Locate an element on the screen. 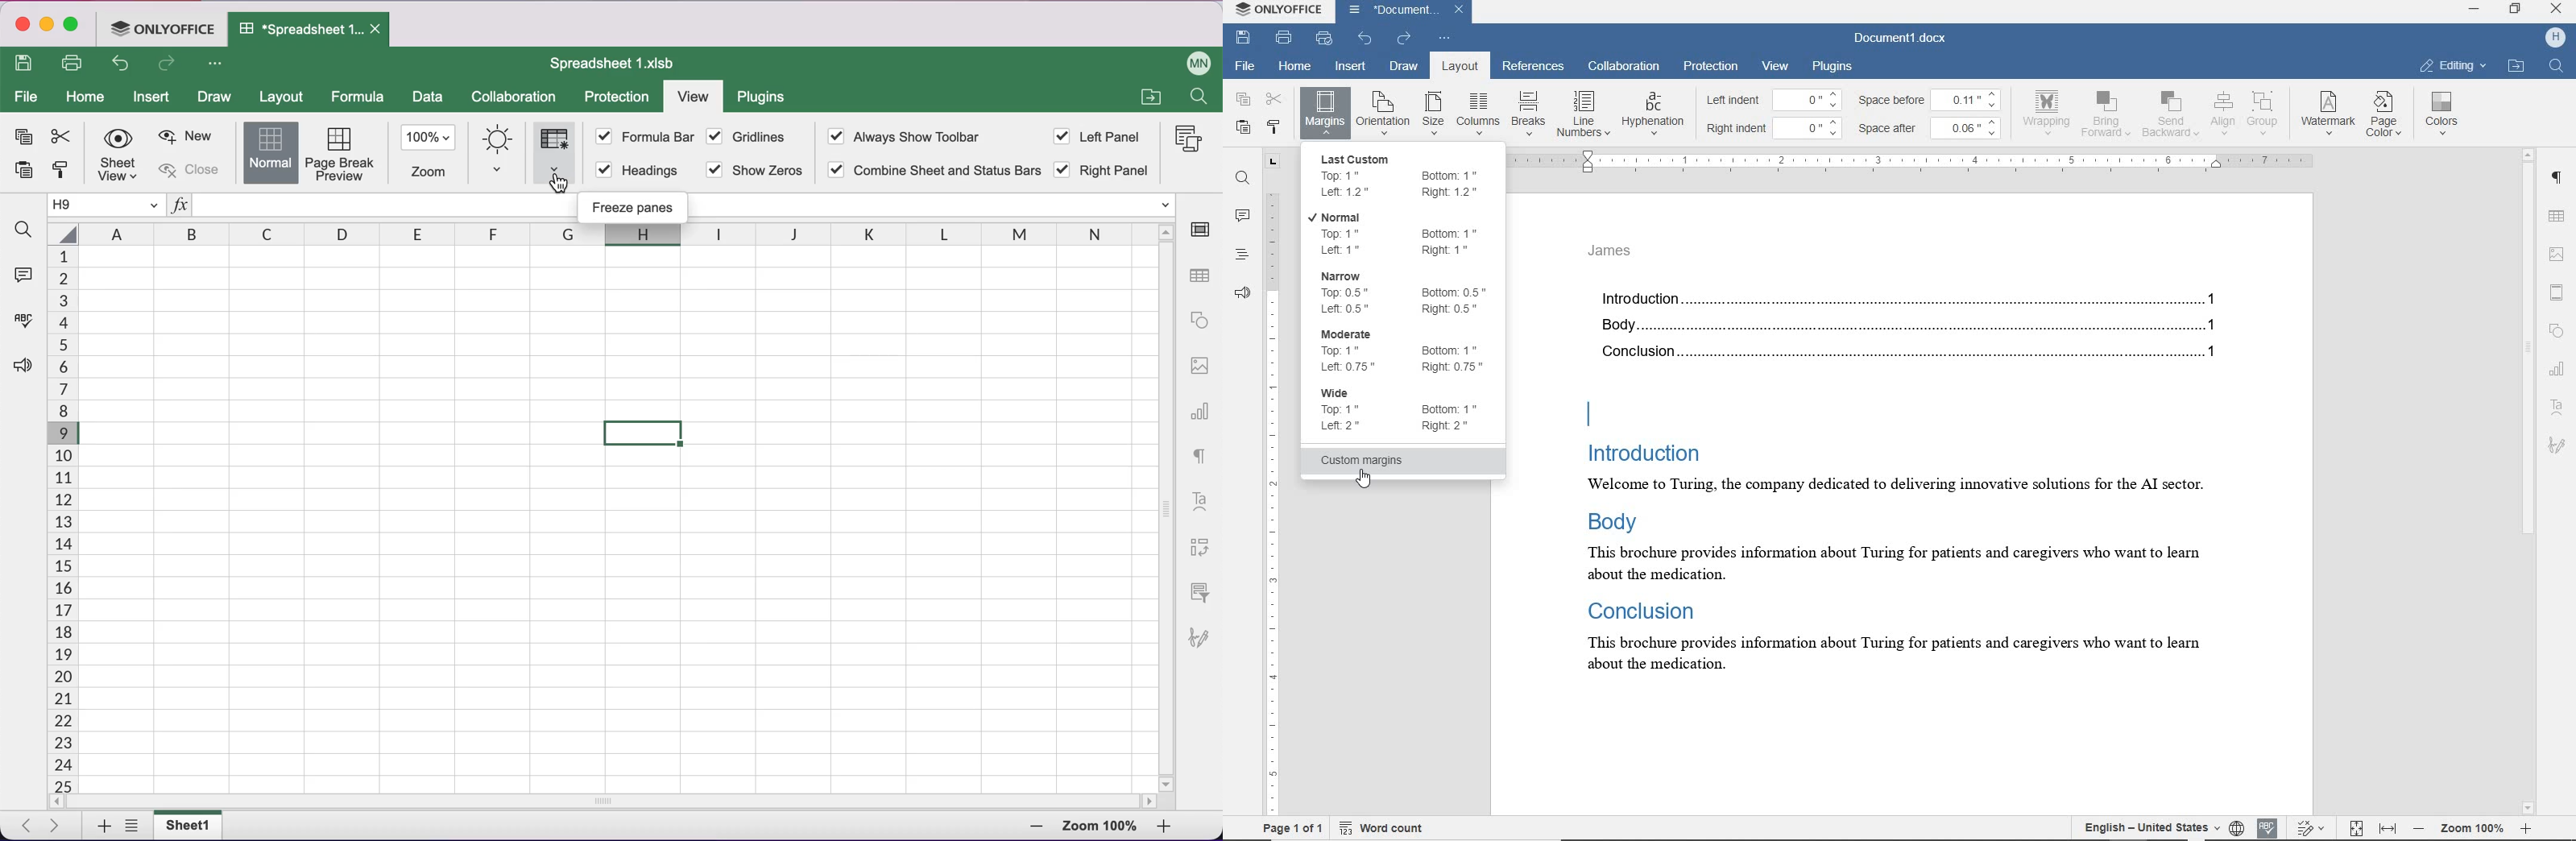 This screenshot has width=2576, height=868. signature is located at coordinates (2556, 444).